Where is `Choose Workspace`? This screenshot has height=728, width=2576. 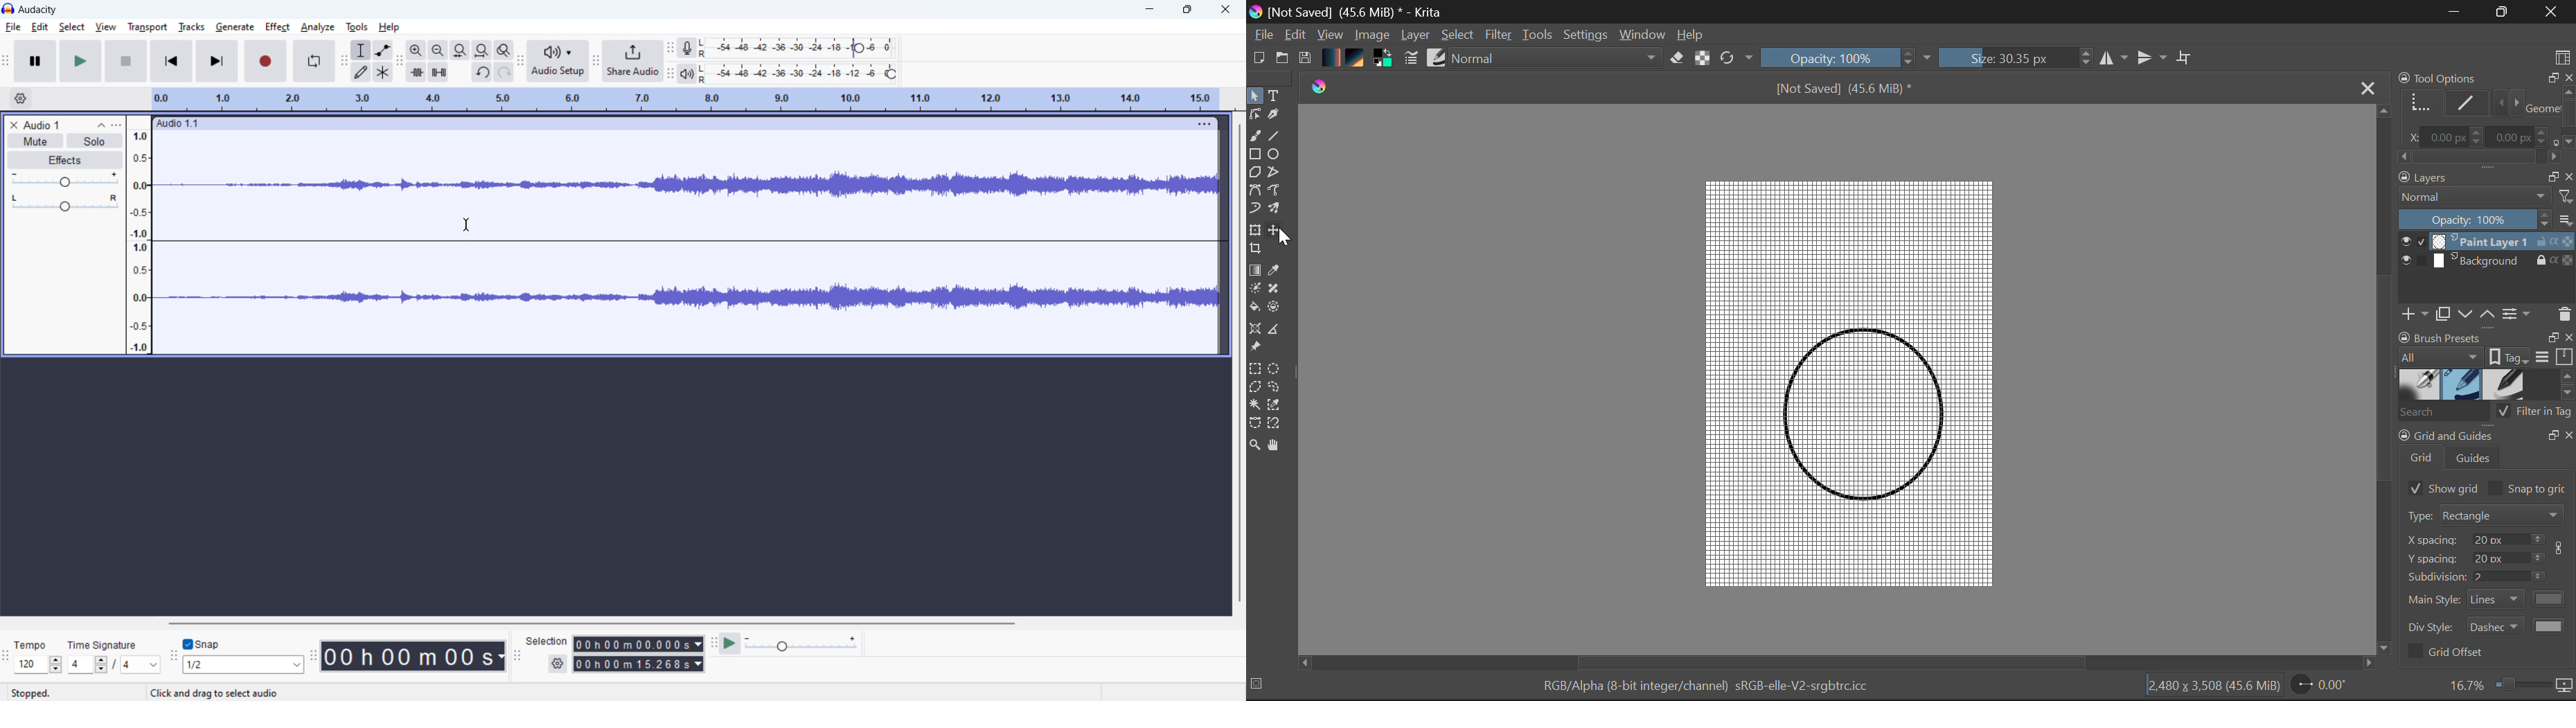 Choose Workspace is located at coordinates (2564, 56).